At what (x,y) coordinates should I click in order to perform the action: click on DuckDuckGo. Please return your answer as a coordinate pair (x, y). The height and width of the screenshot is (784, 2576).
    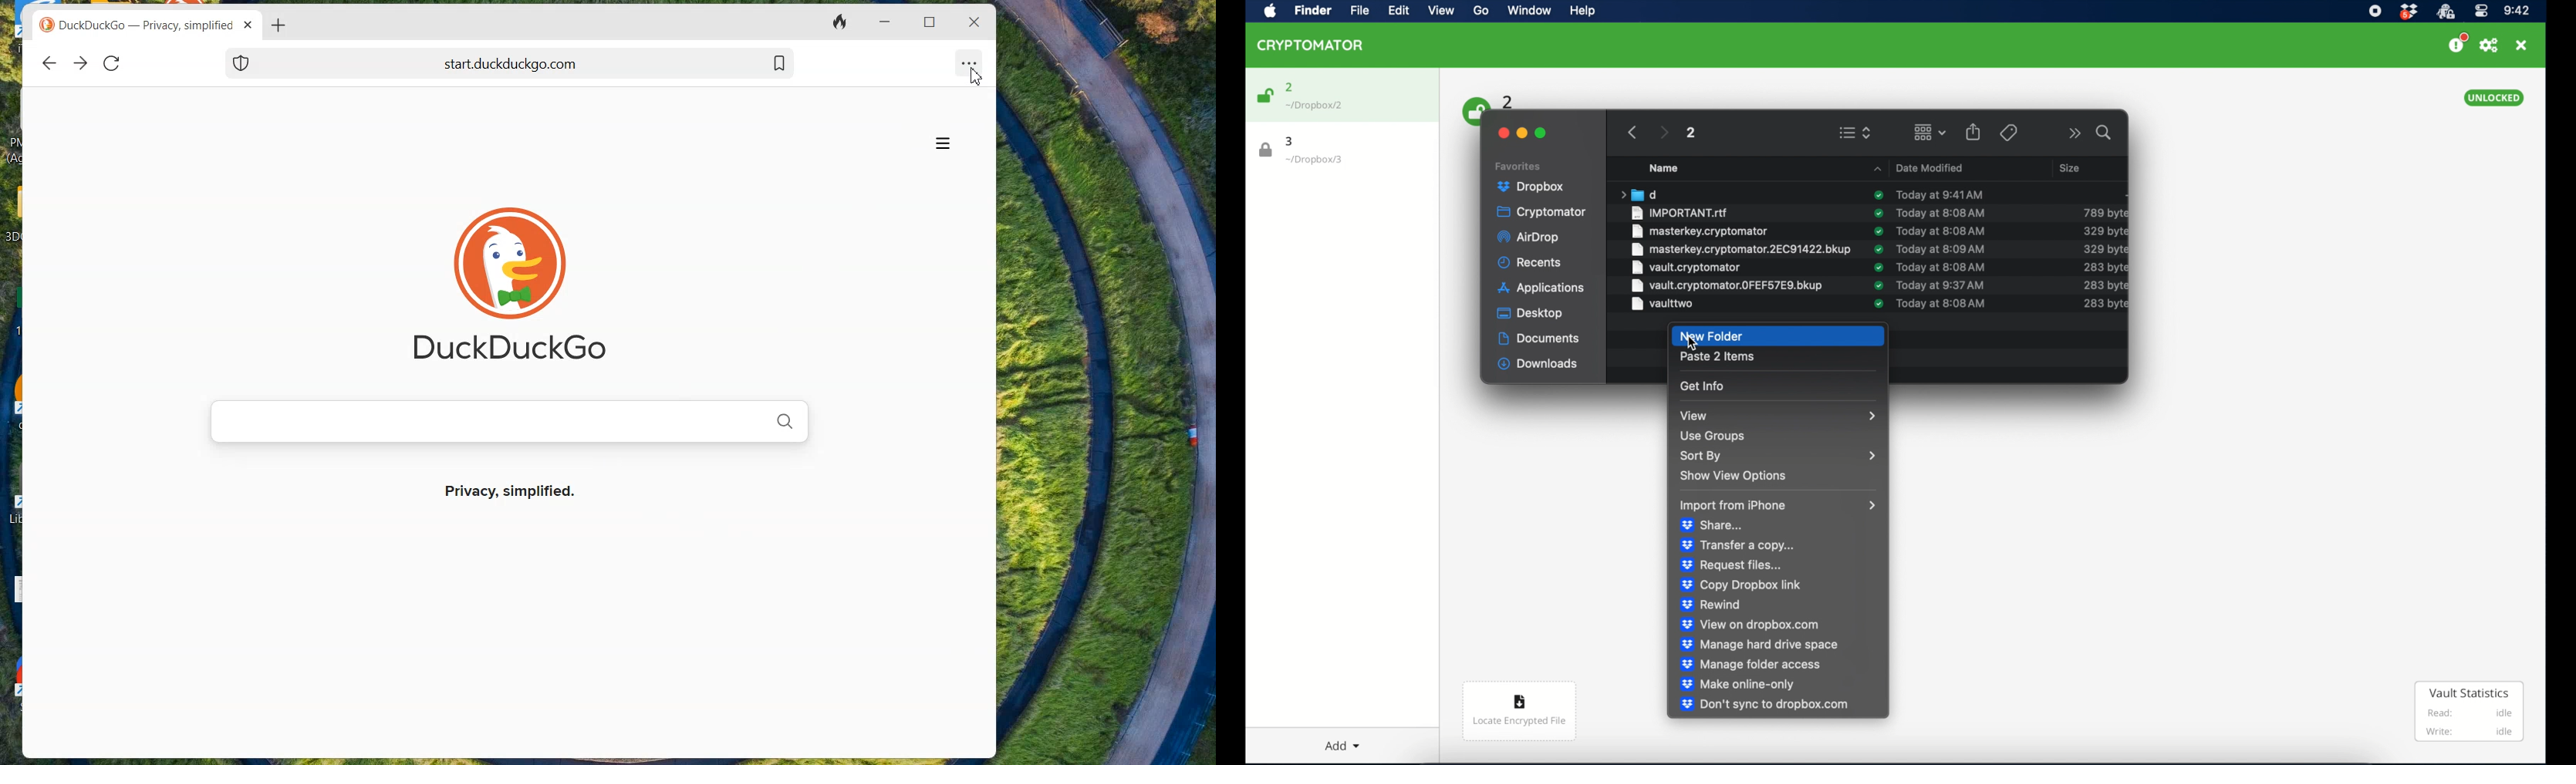
    Looking at the image, I should click on (515, 349).